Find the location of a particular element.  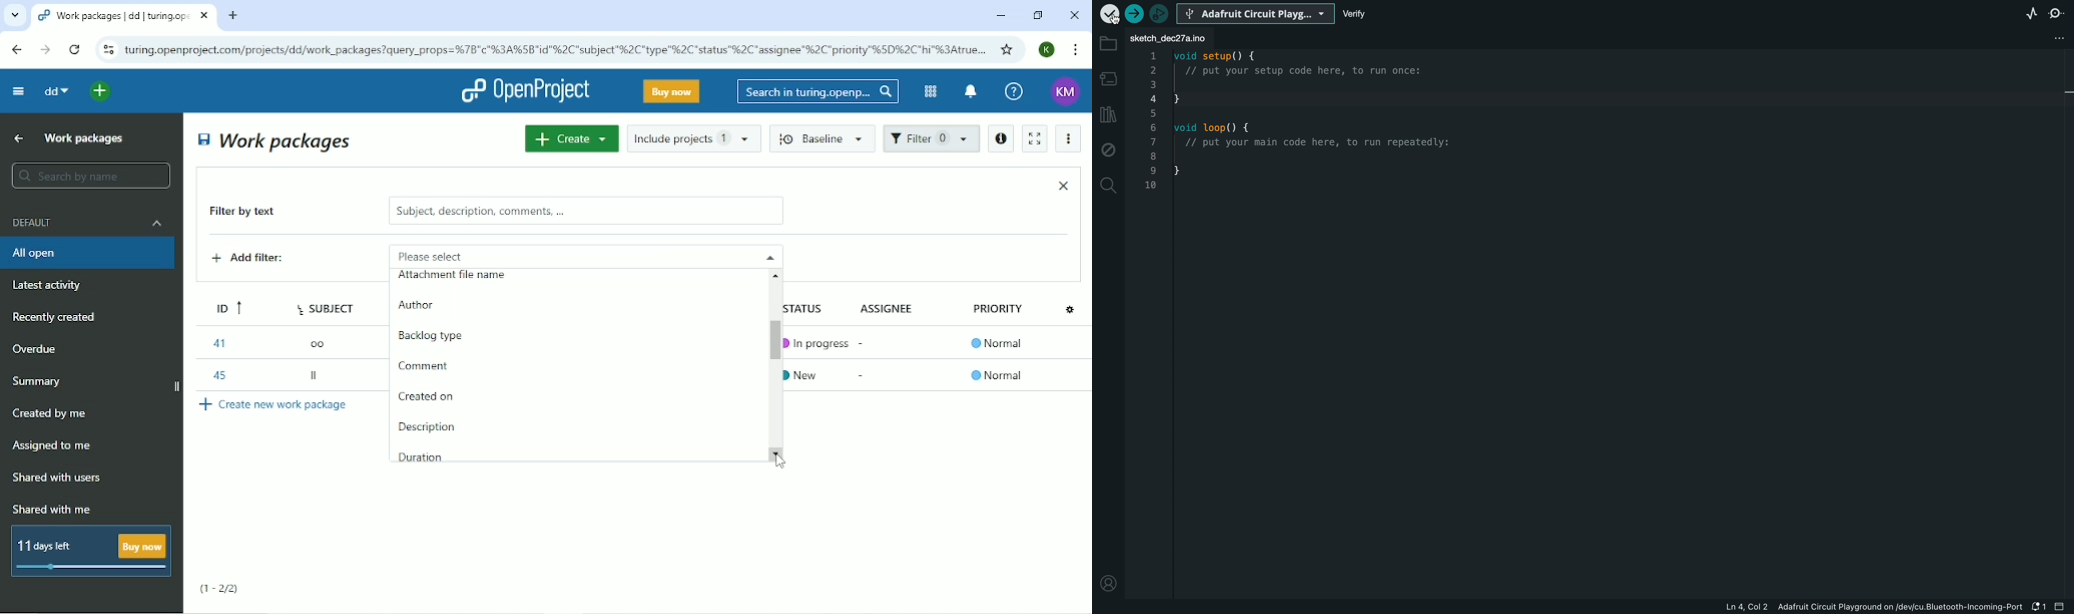

Create new work package is located at coordinates (275, 404).